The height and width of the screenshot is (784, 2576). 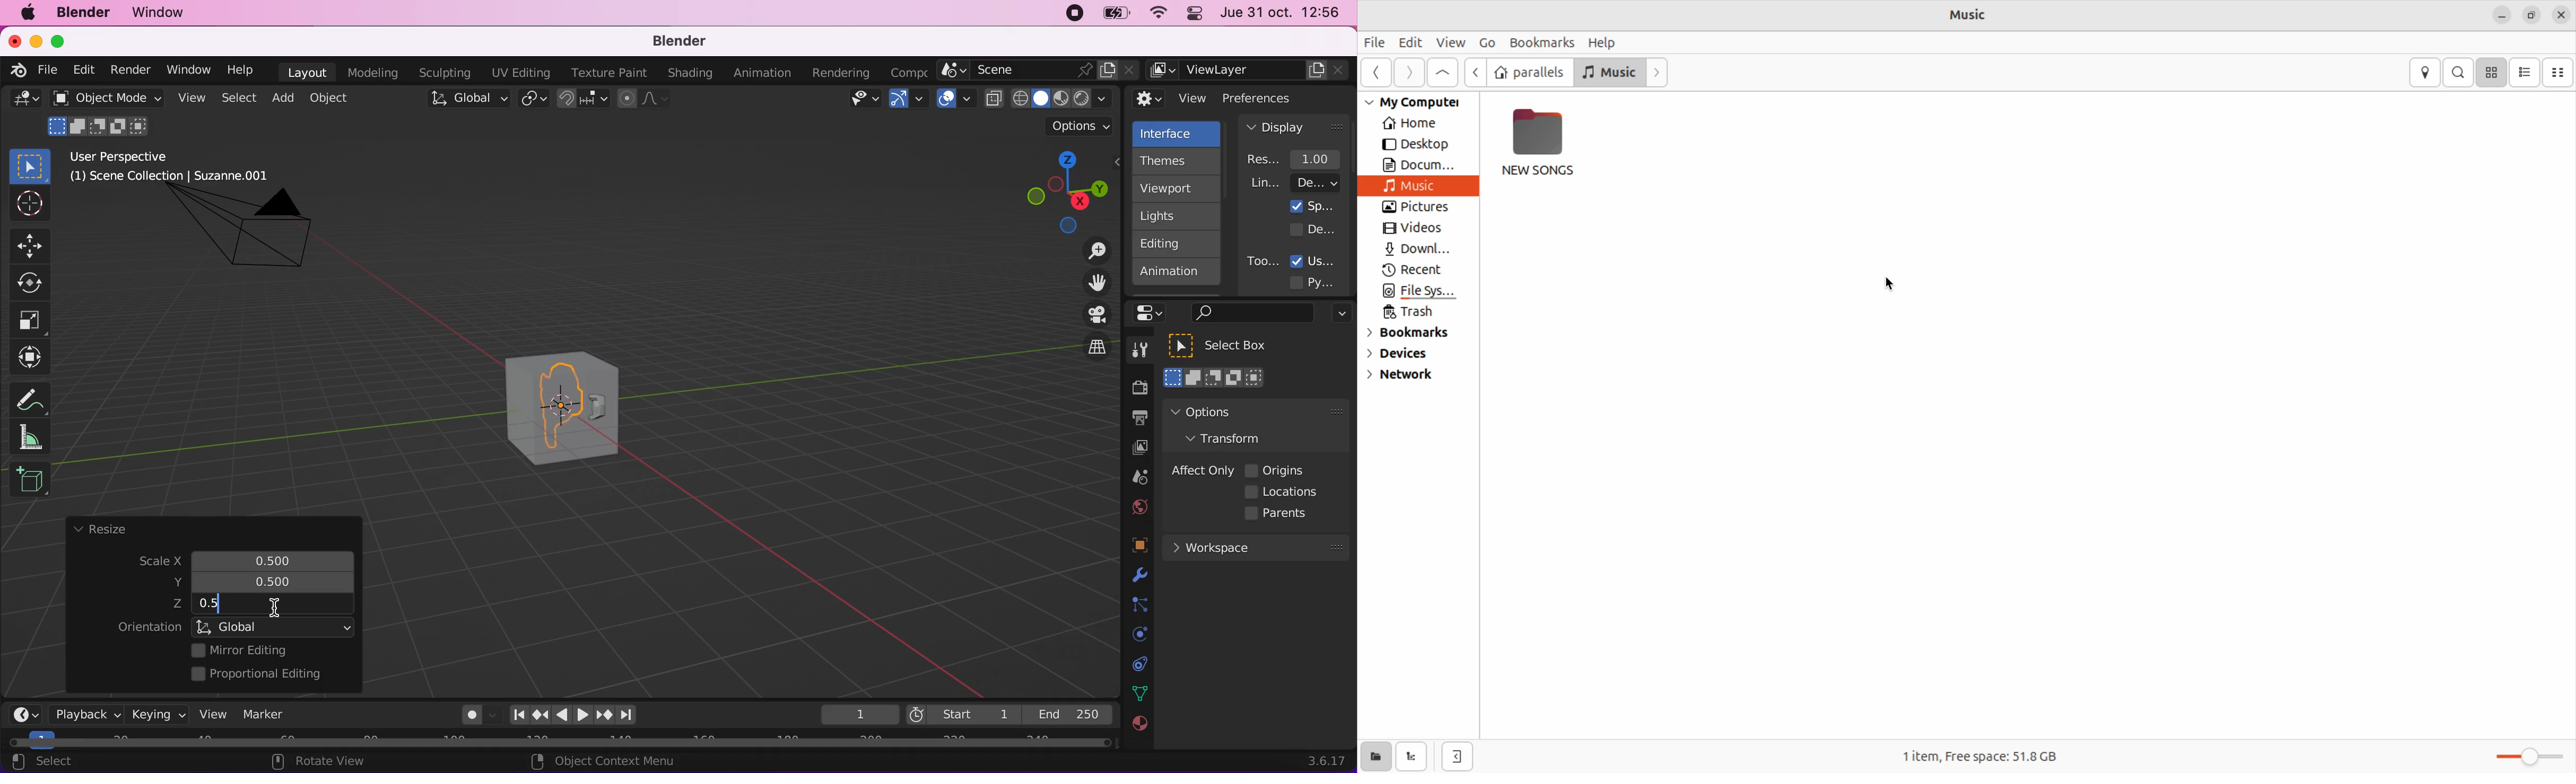 What do you see at coordinates (36, 283) in the screenshot?
I see `` at bounding box center [36, 283].